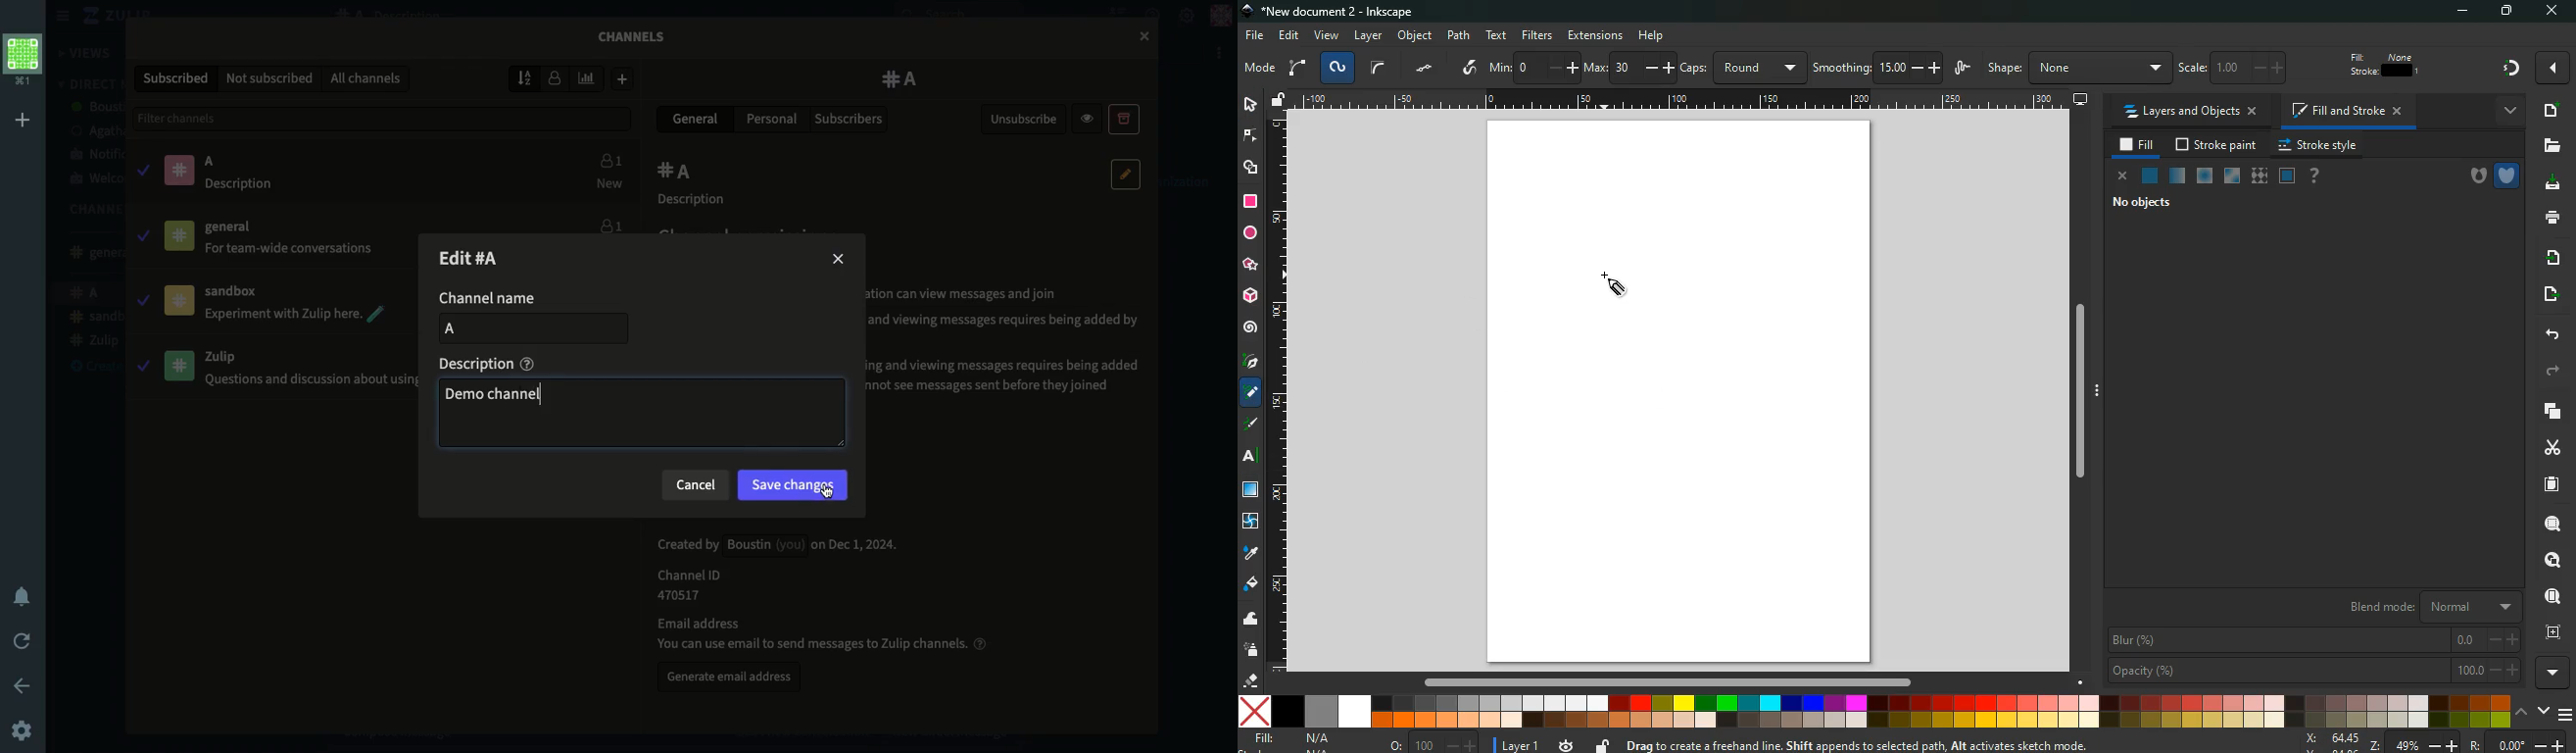 The height and width of the screenshot is (756, 2576). What do you see at coordinates (60, 16) in the screenshot?
I see `Hide menu` at bounding box center [60, 16].